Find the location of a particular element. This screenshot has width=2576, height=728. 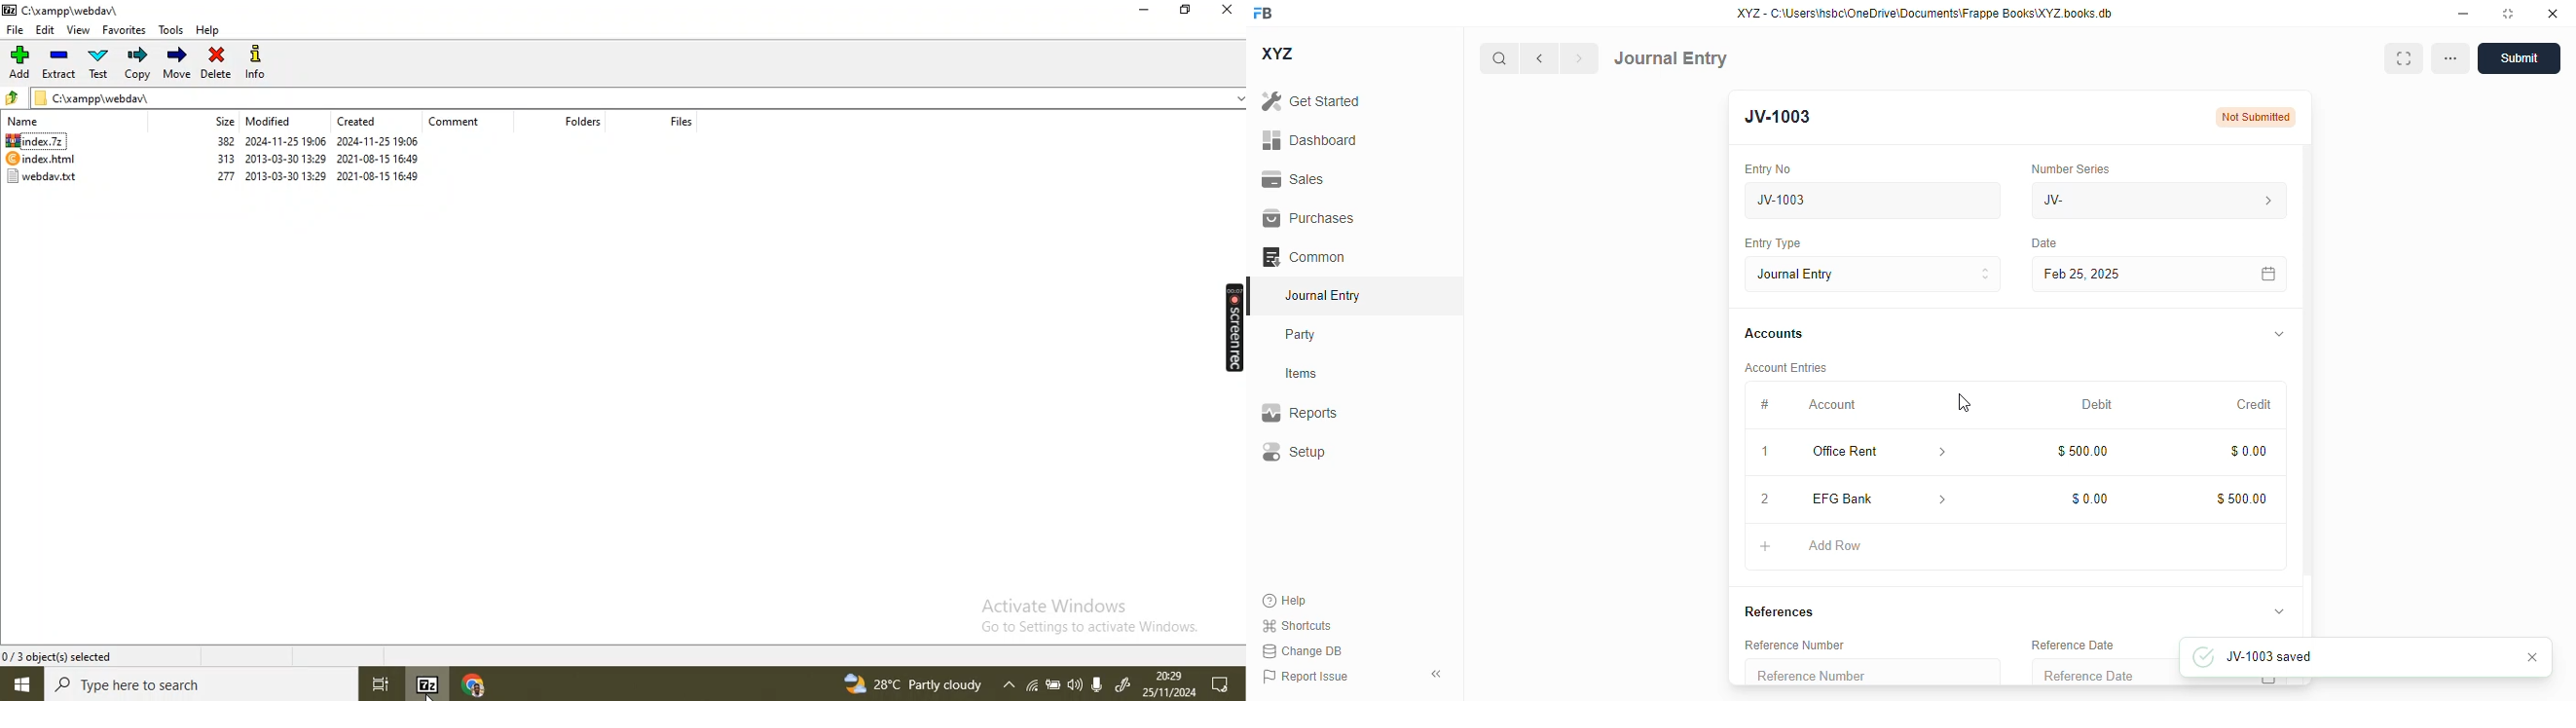

webdav.txt is located at coordinates (45, 178).